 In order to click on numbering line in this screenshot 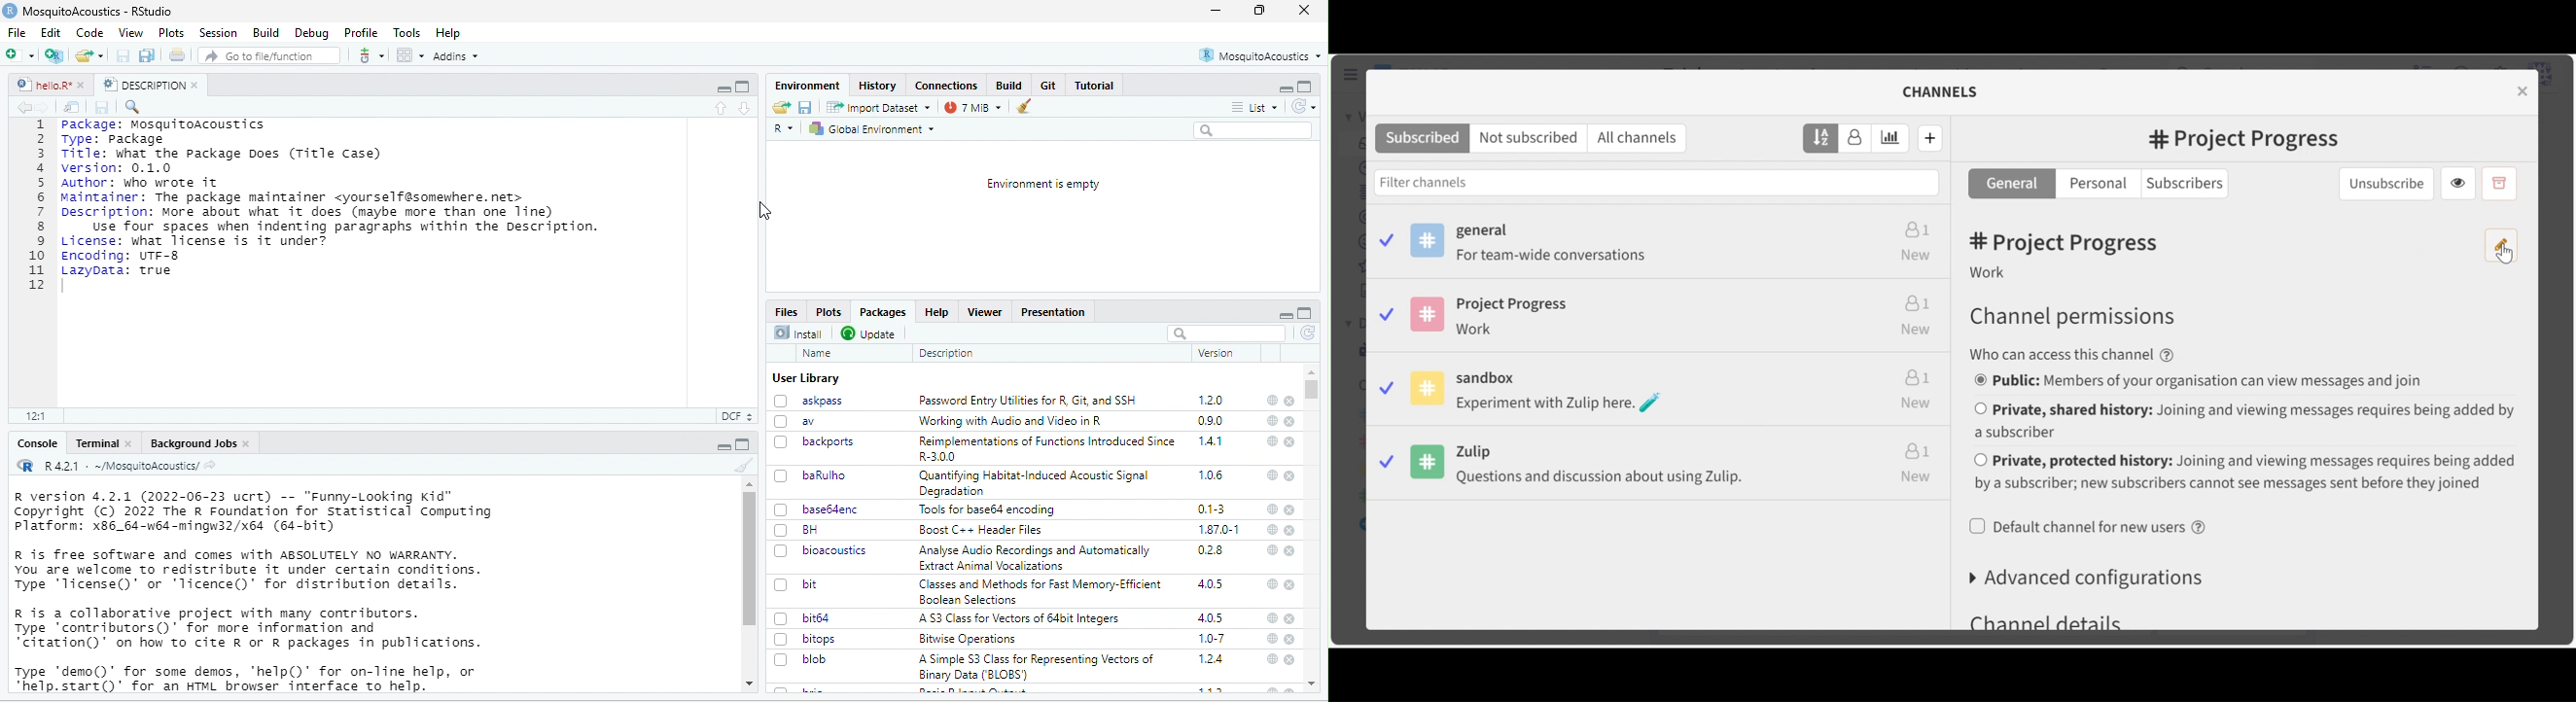, I will do `click(36, 205)`.